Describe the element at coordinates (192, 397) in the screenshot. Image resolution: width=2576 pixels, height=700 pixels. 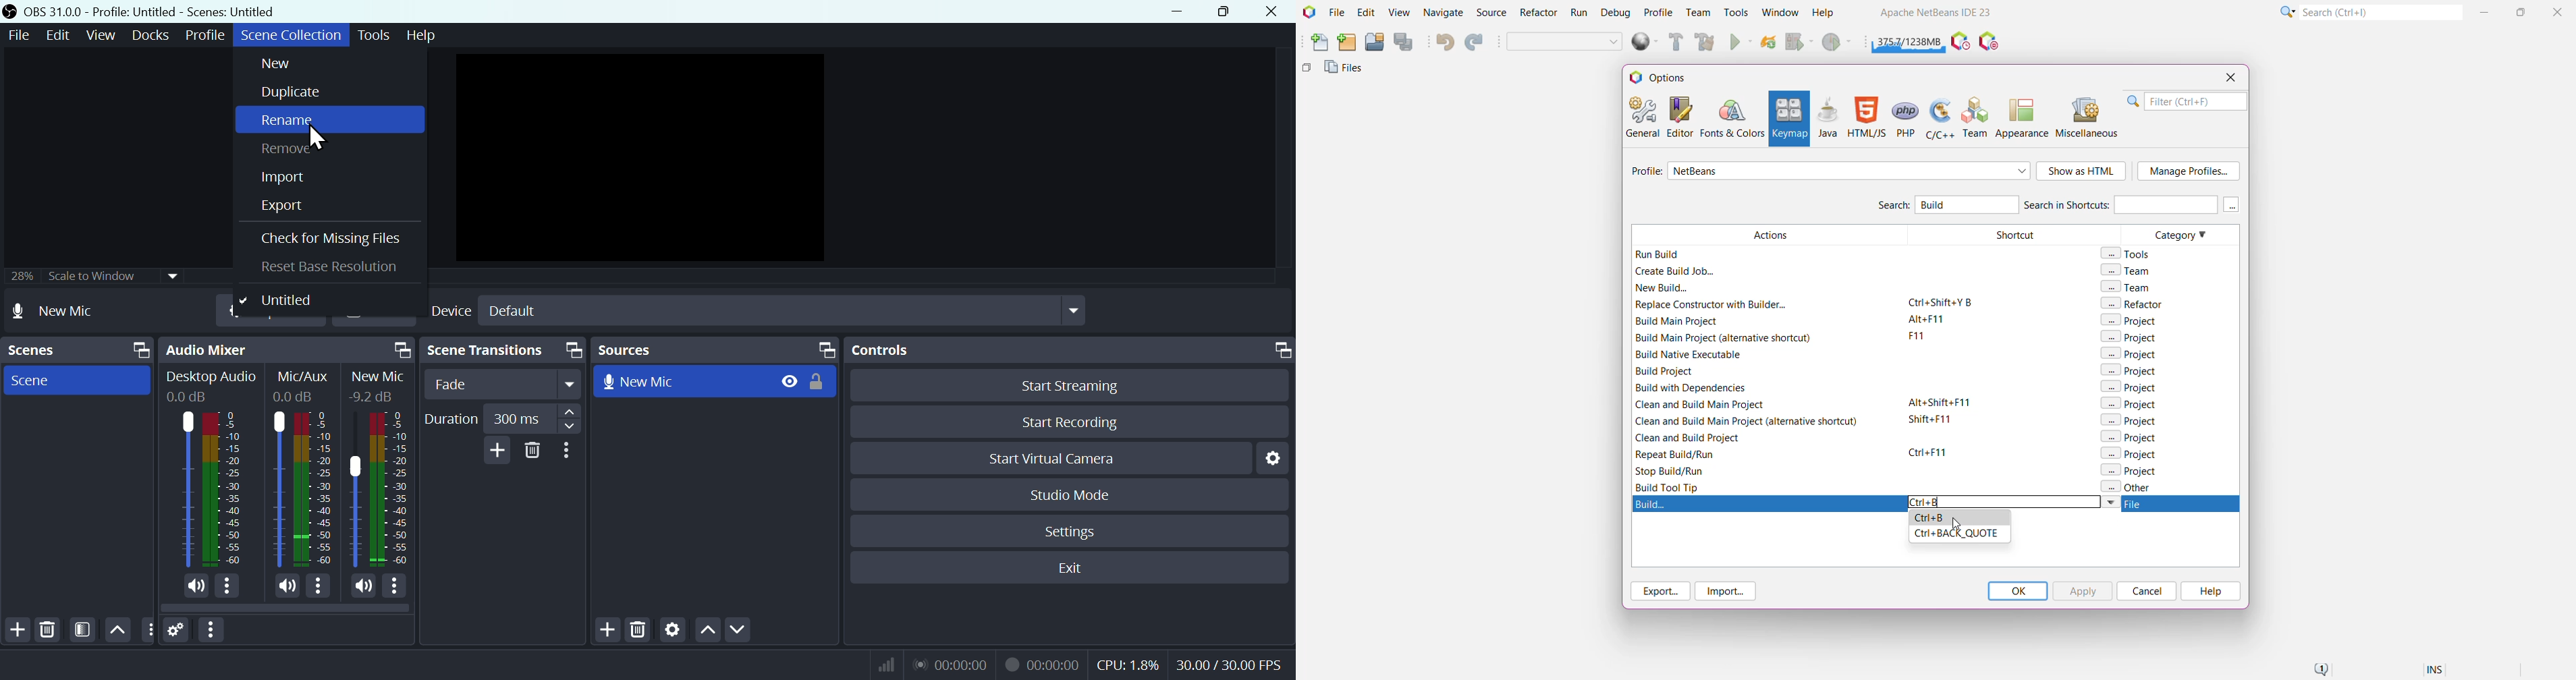
I see `0.0dB` at that location.